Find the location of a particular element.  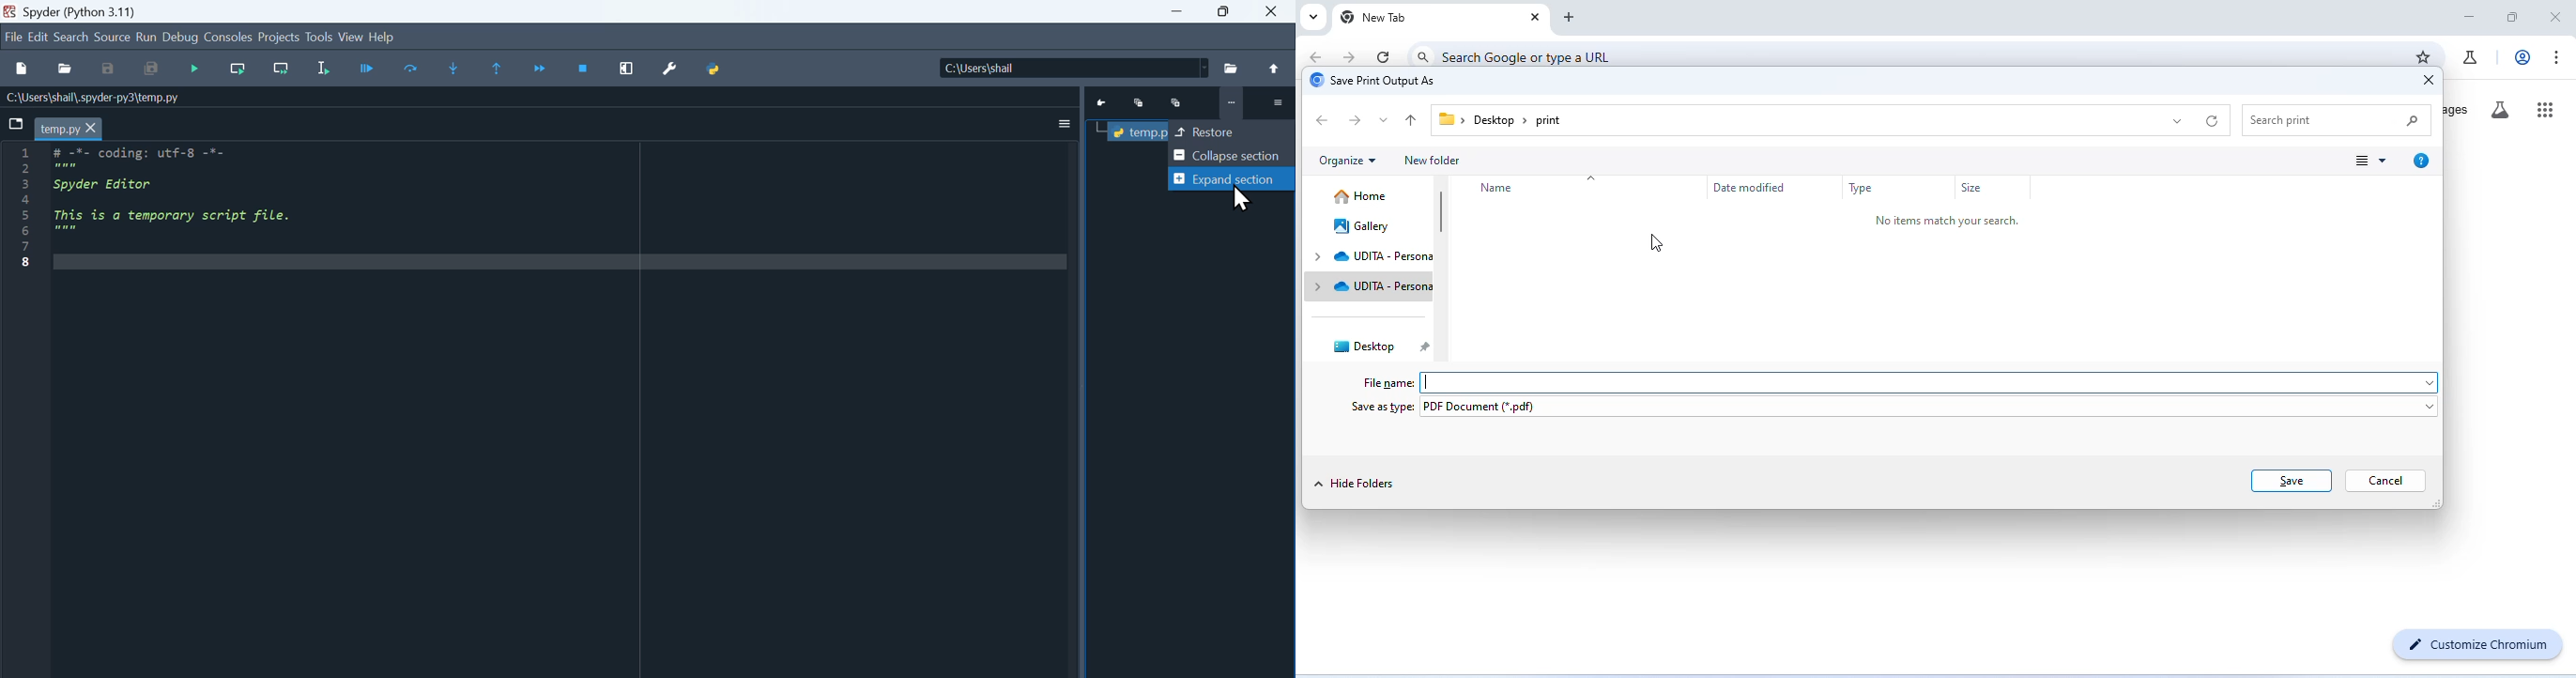

no items match your search is located at coordinates (1951, 222).